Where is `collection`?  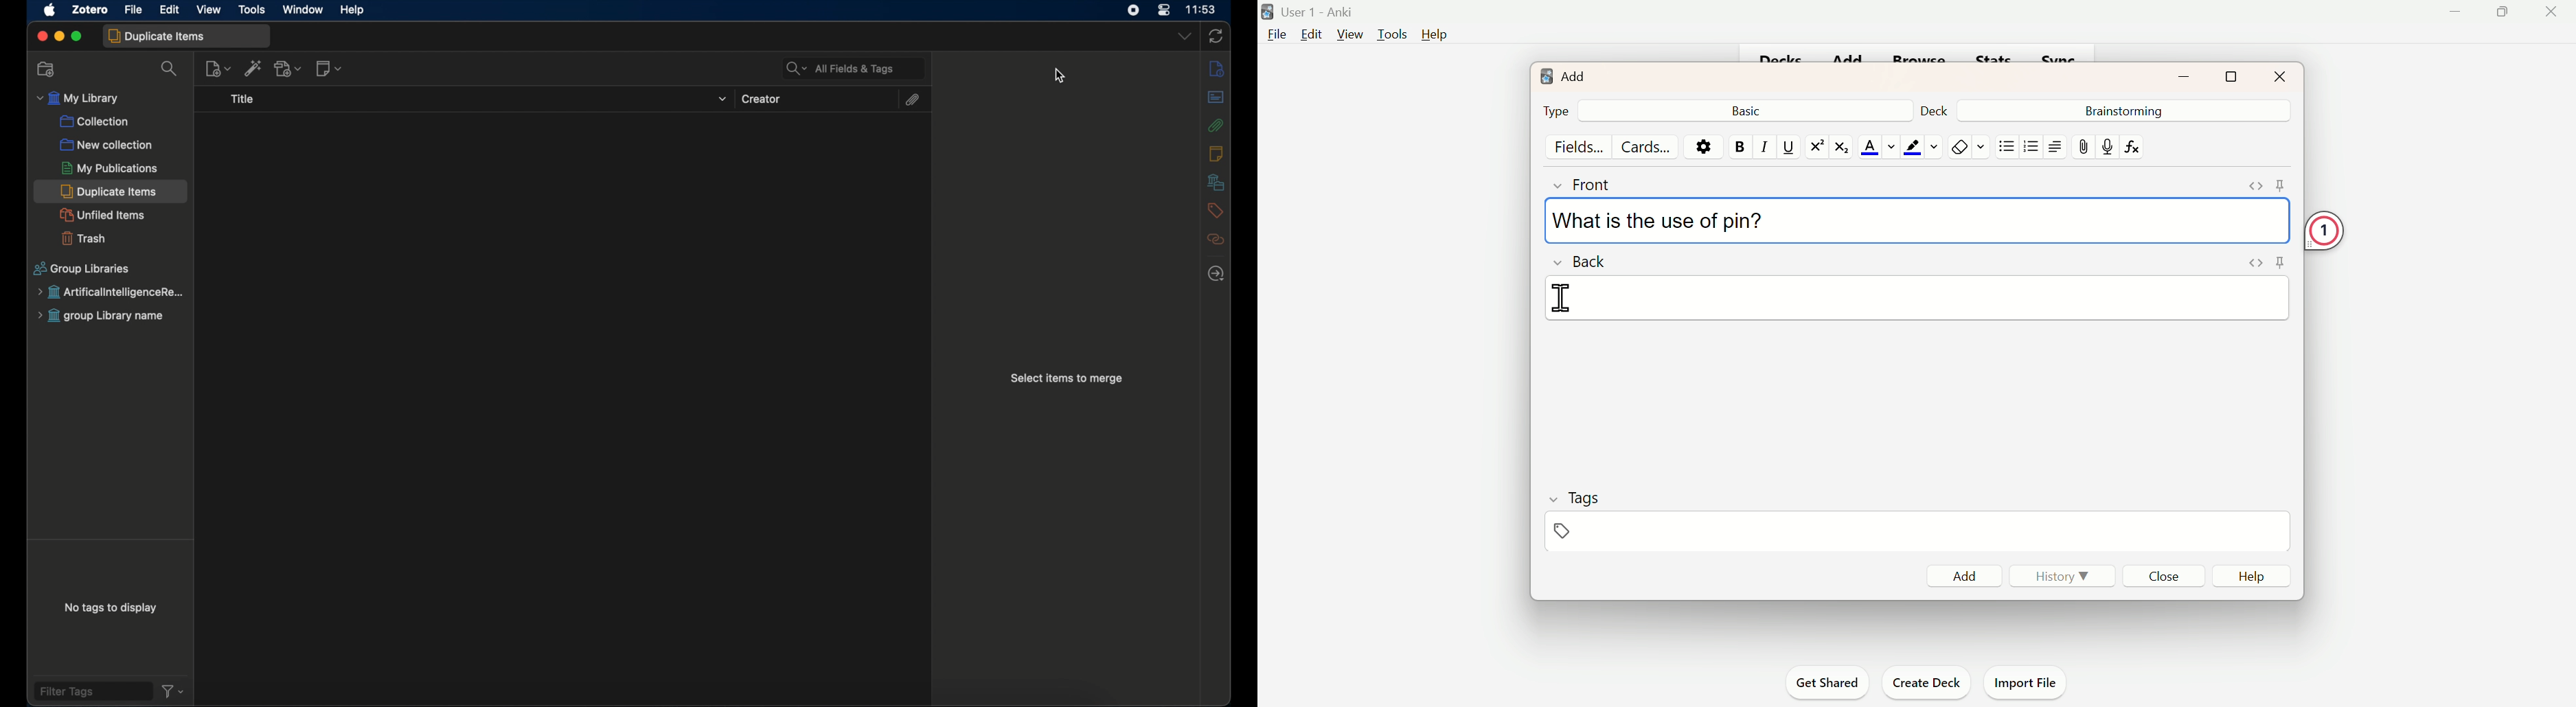
collection is located at coordinates (94, 122).